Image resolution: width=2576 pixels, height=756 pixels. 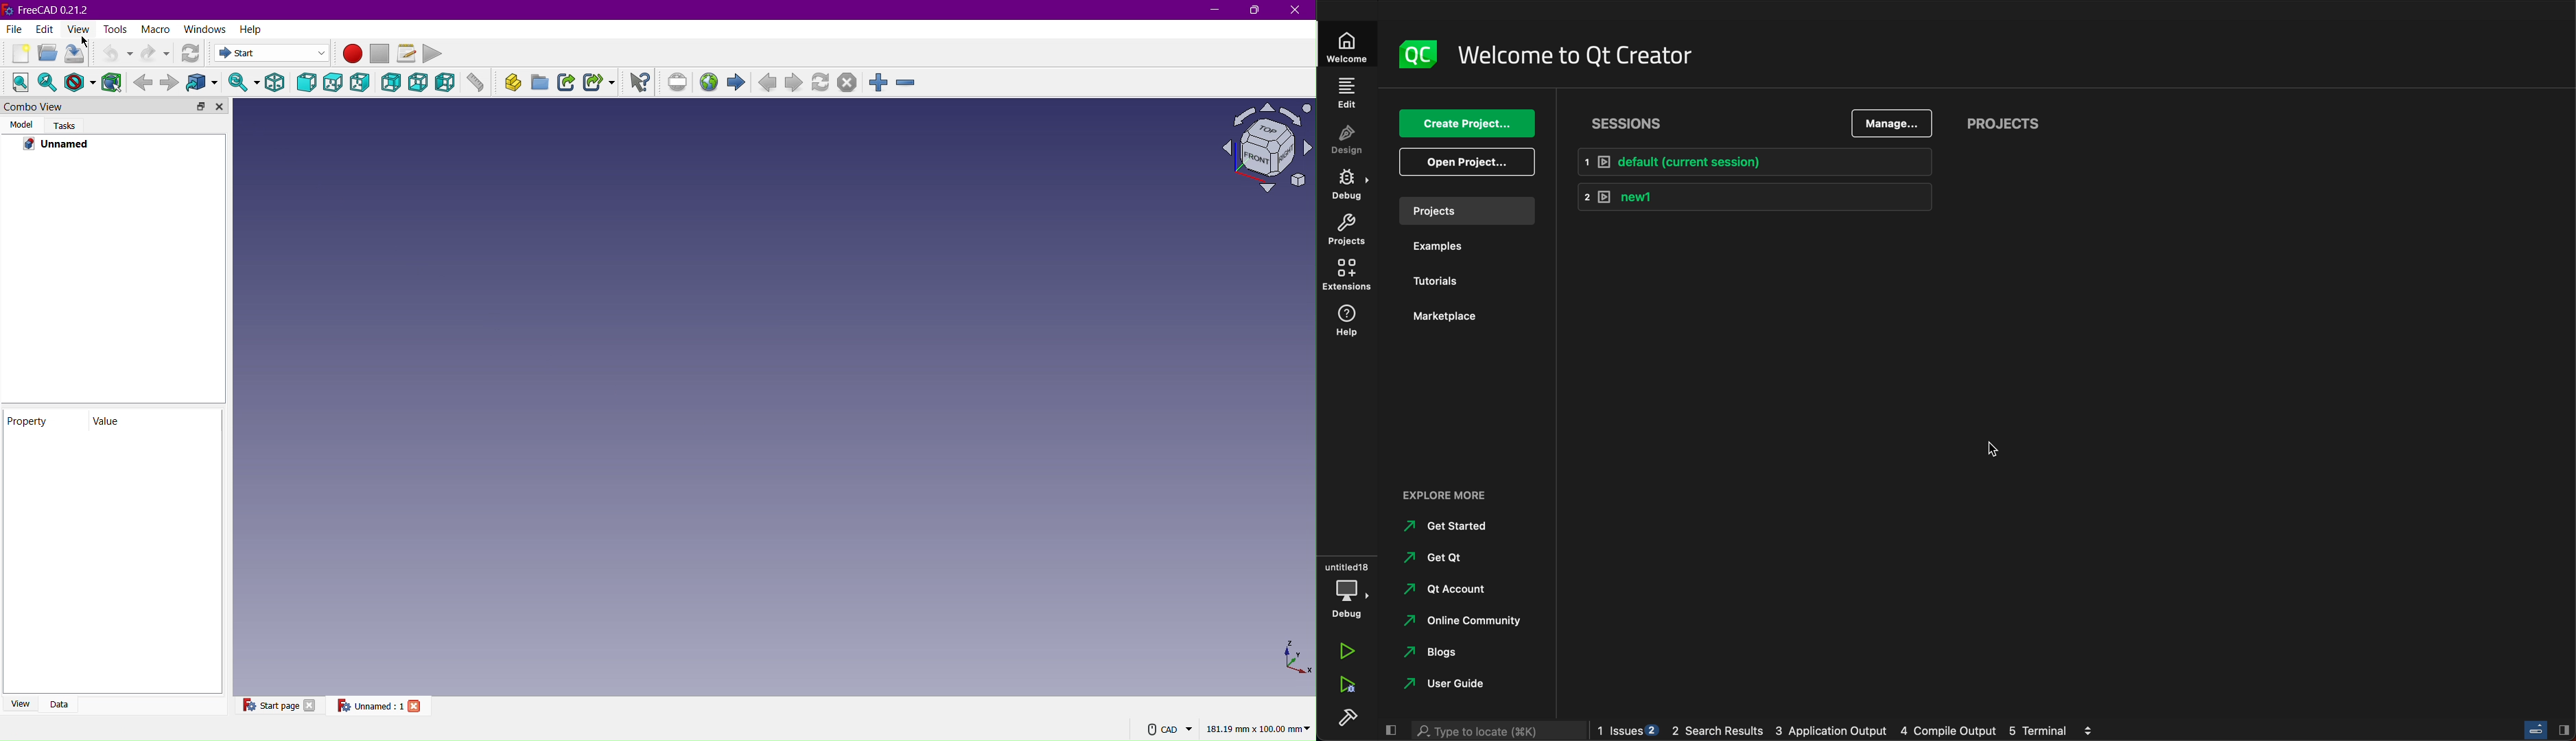 What do you see at coordinates (1345, 653) in the screenshot?
I see `run` at bounding box center [1345, 653].